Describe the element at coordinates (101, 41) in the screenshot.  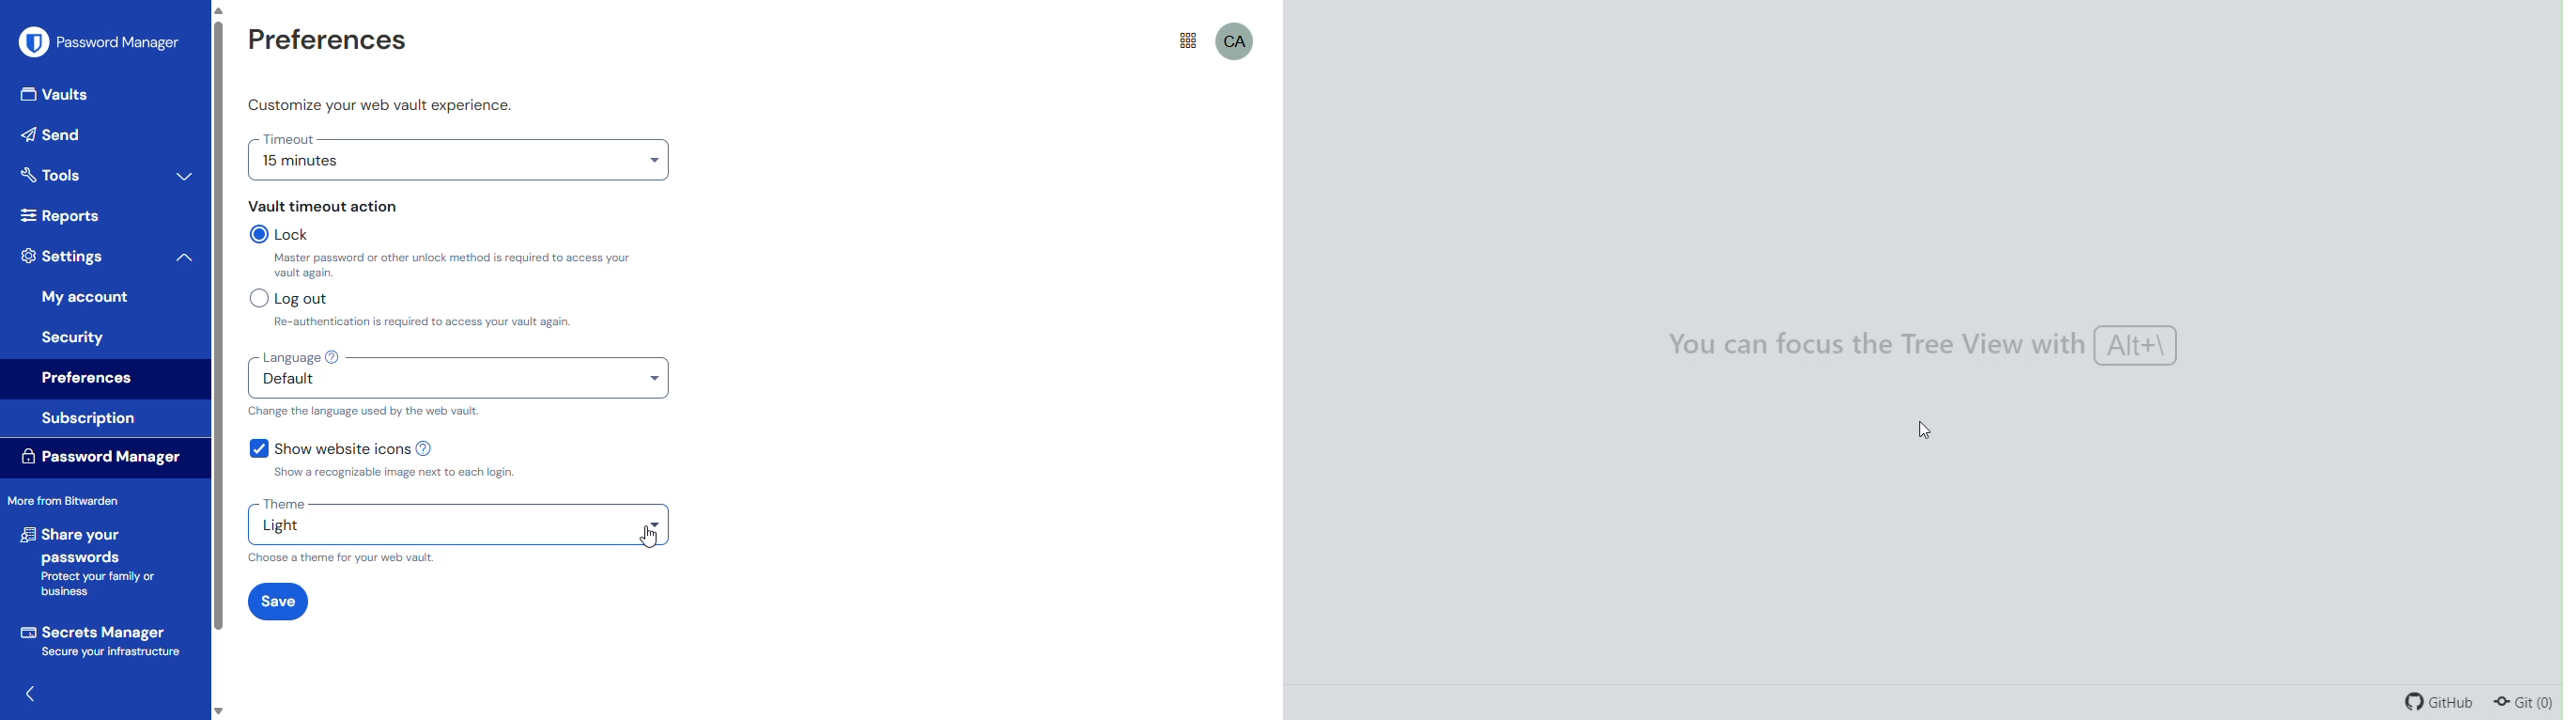
I see `password manager` at that location.